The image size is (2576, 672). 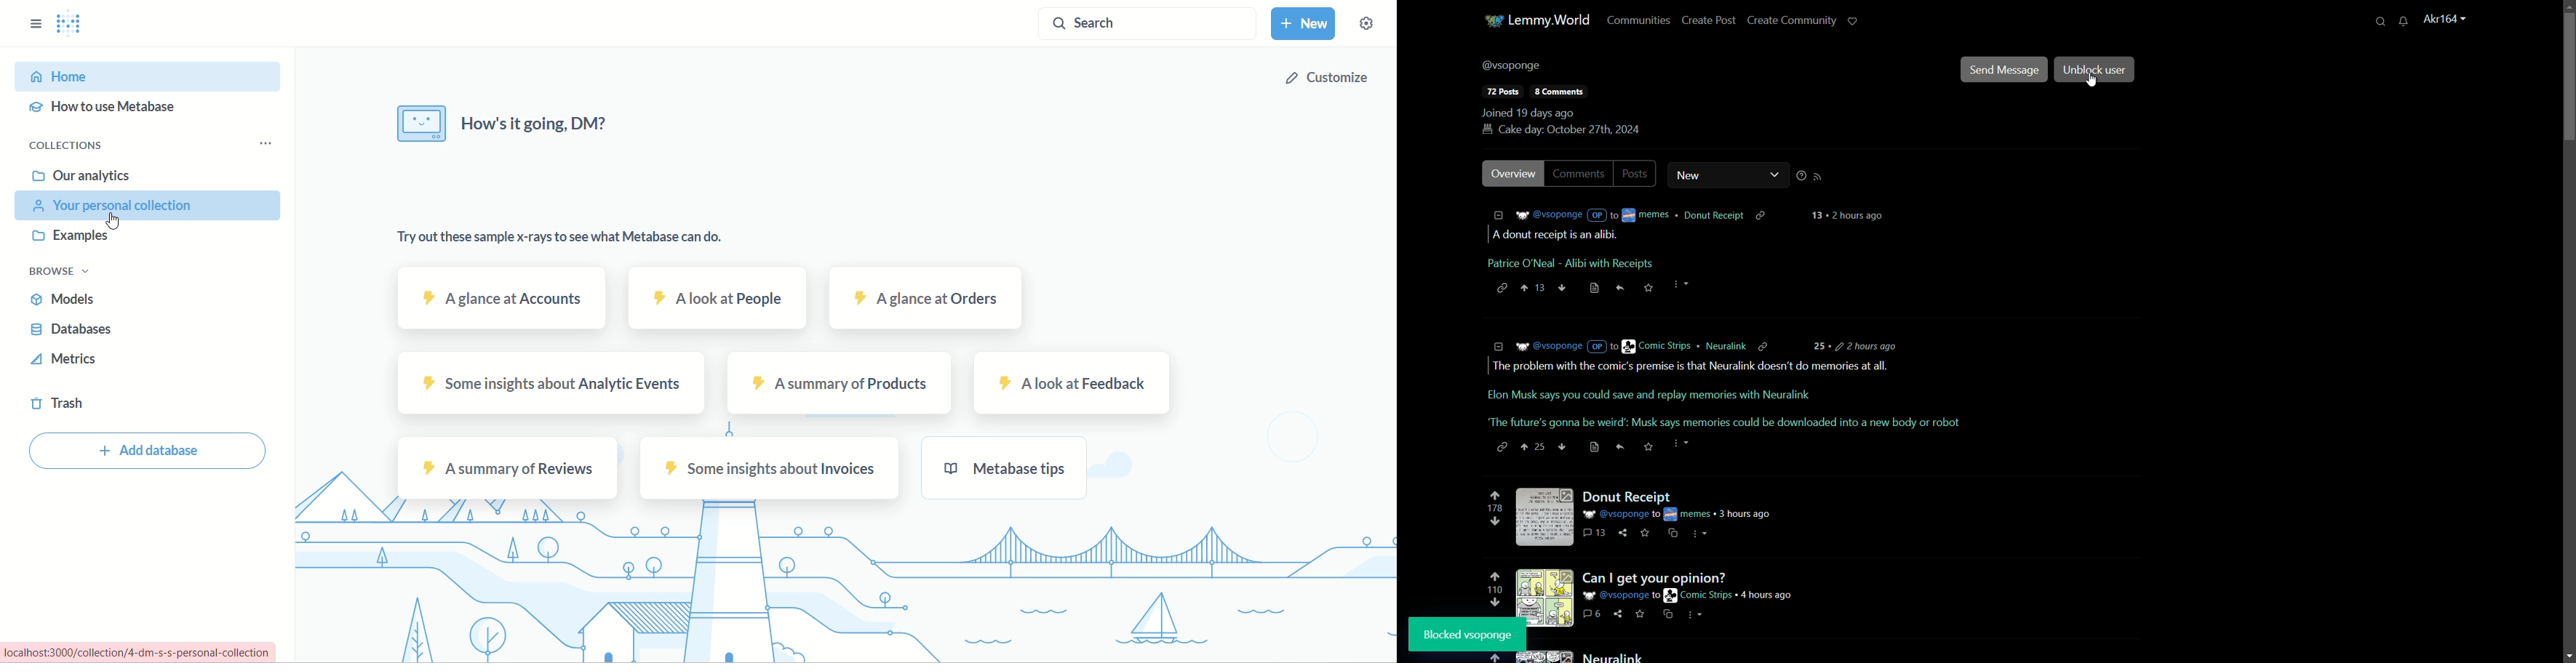 What do you see at coordinates (73, 332) in the screenshot?
I see `databases` at bounding box center [73, 332].